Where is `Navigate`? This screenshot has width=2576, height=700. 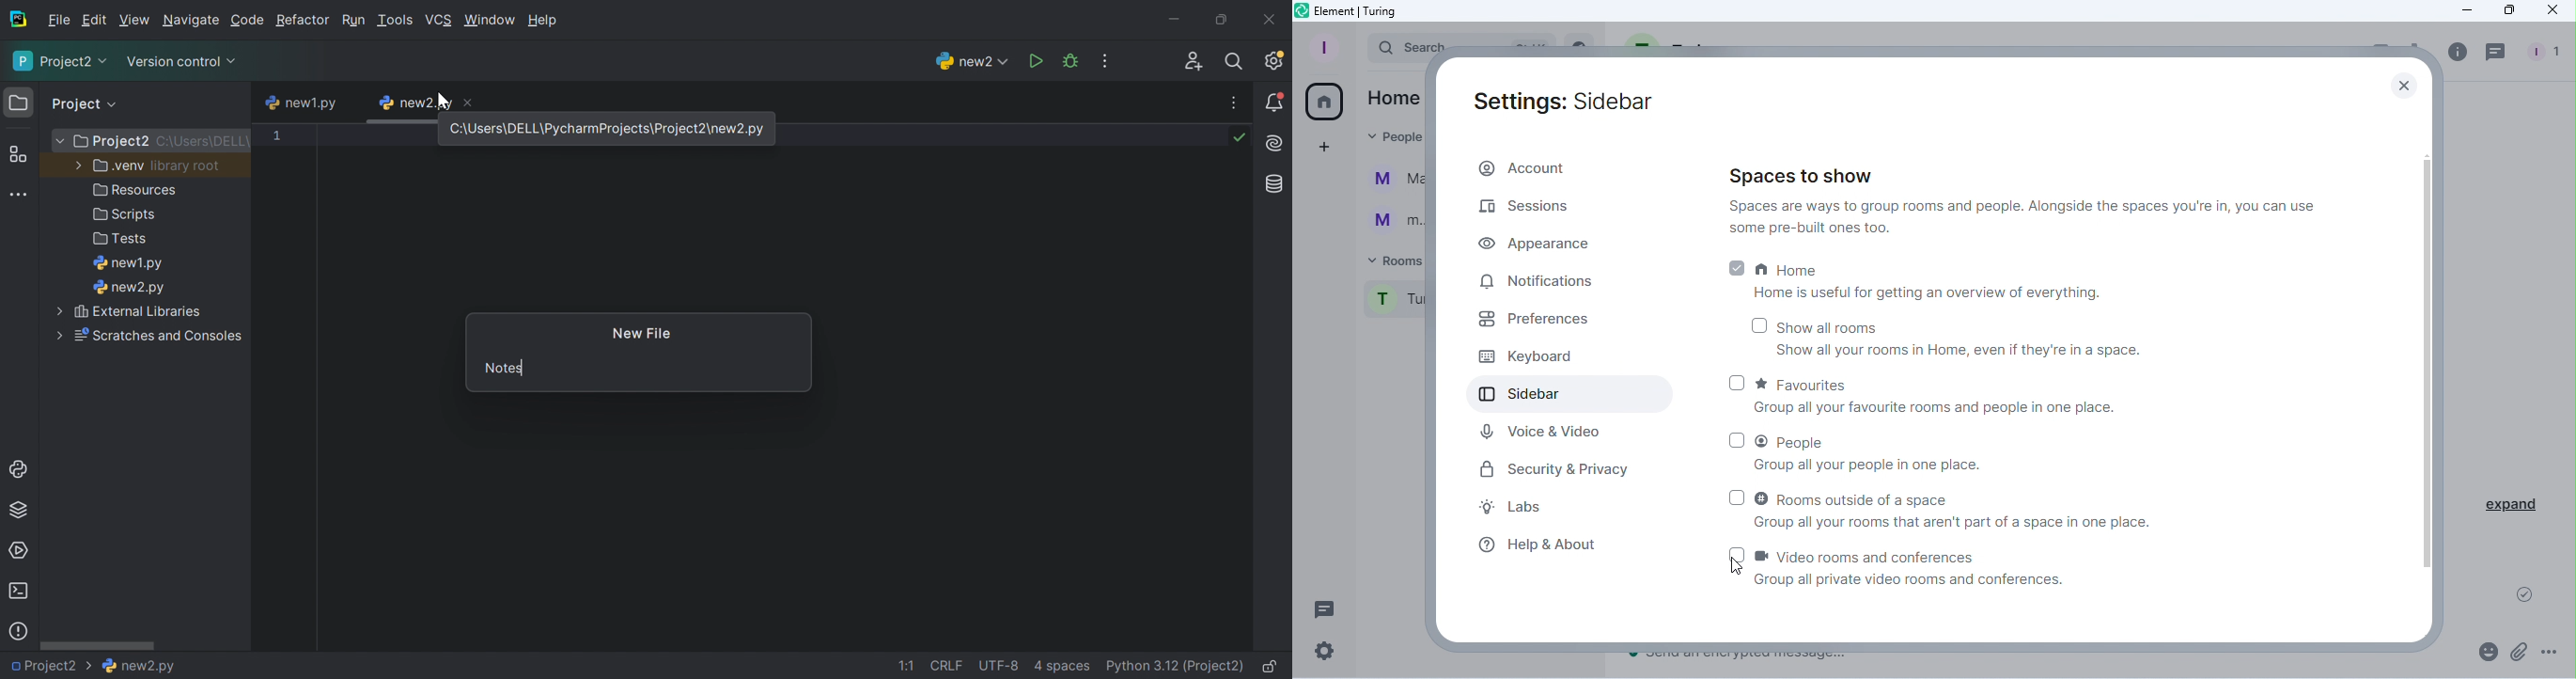
Navigate is located at coordinates (191, 22).